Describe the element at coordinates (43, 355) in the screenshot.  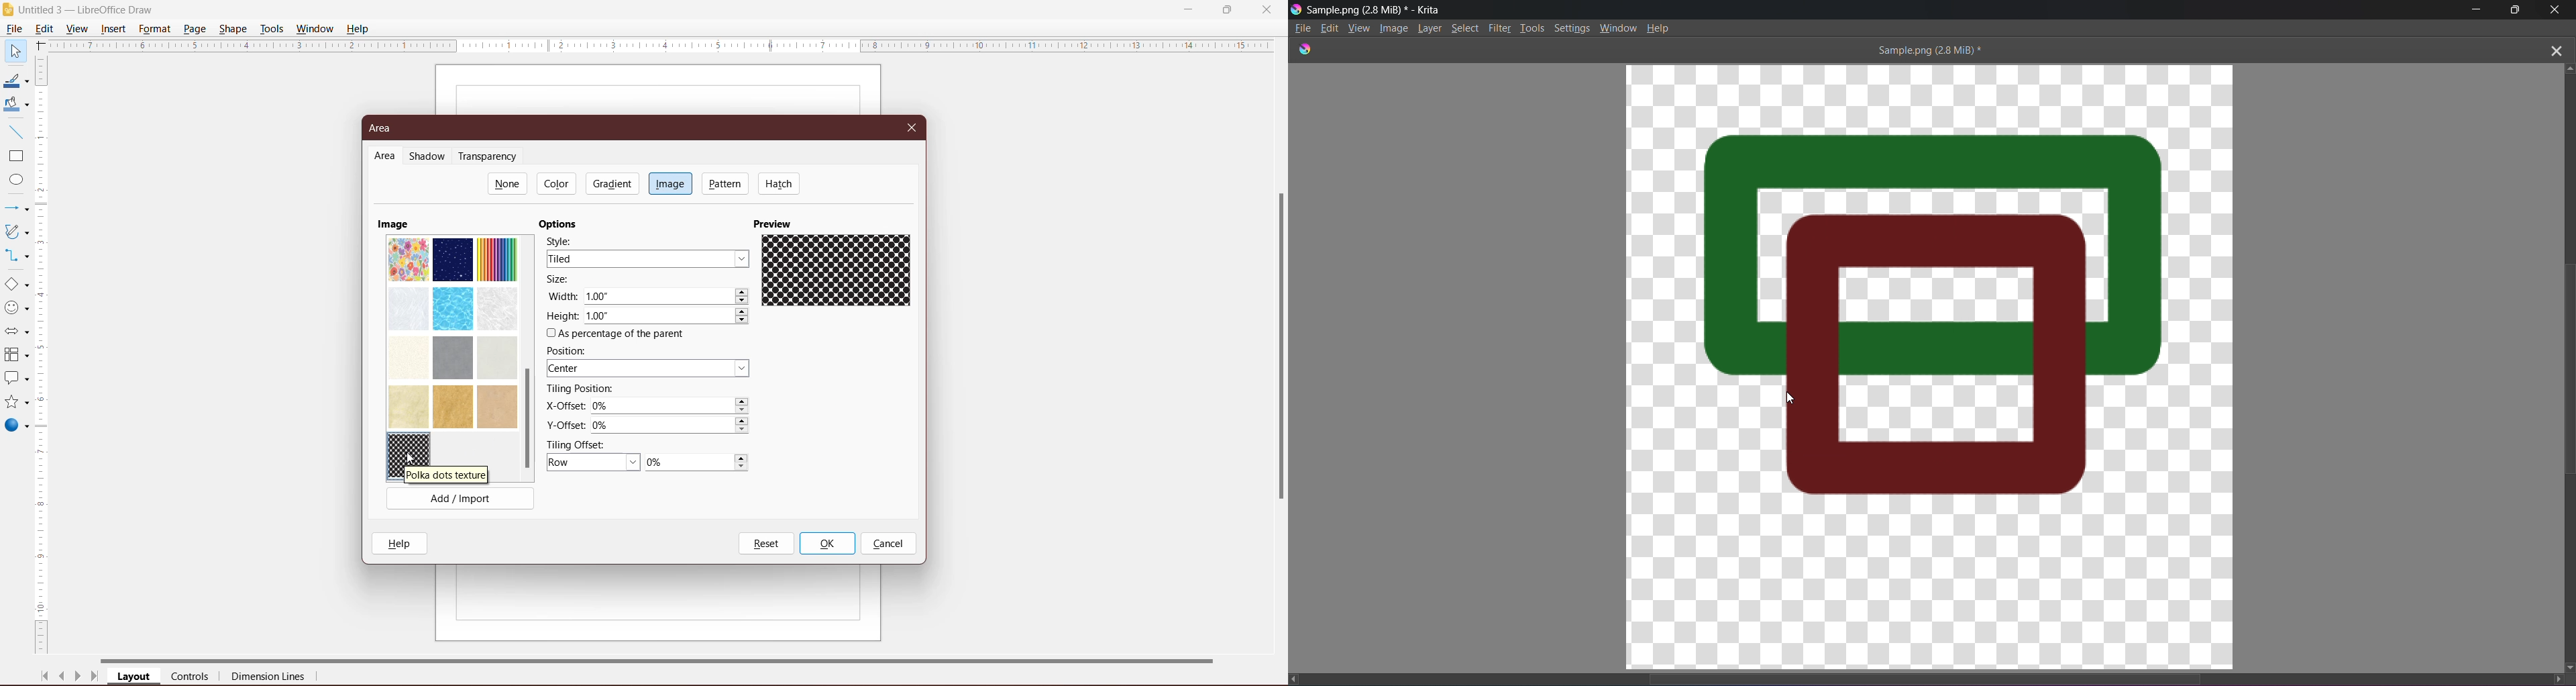
I see `Vertical Scroll Bar` at that location.